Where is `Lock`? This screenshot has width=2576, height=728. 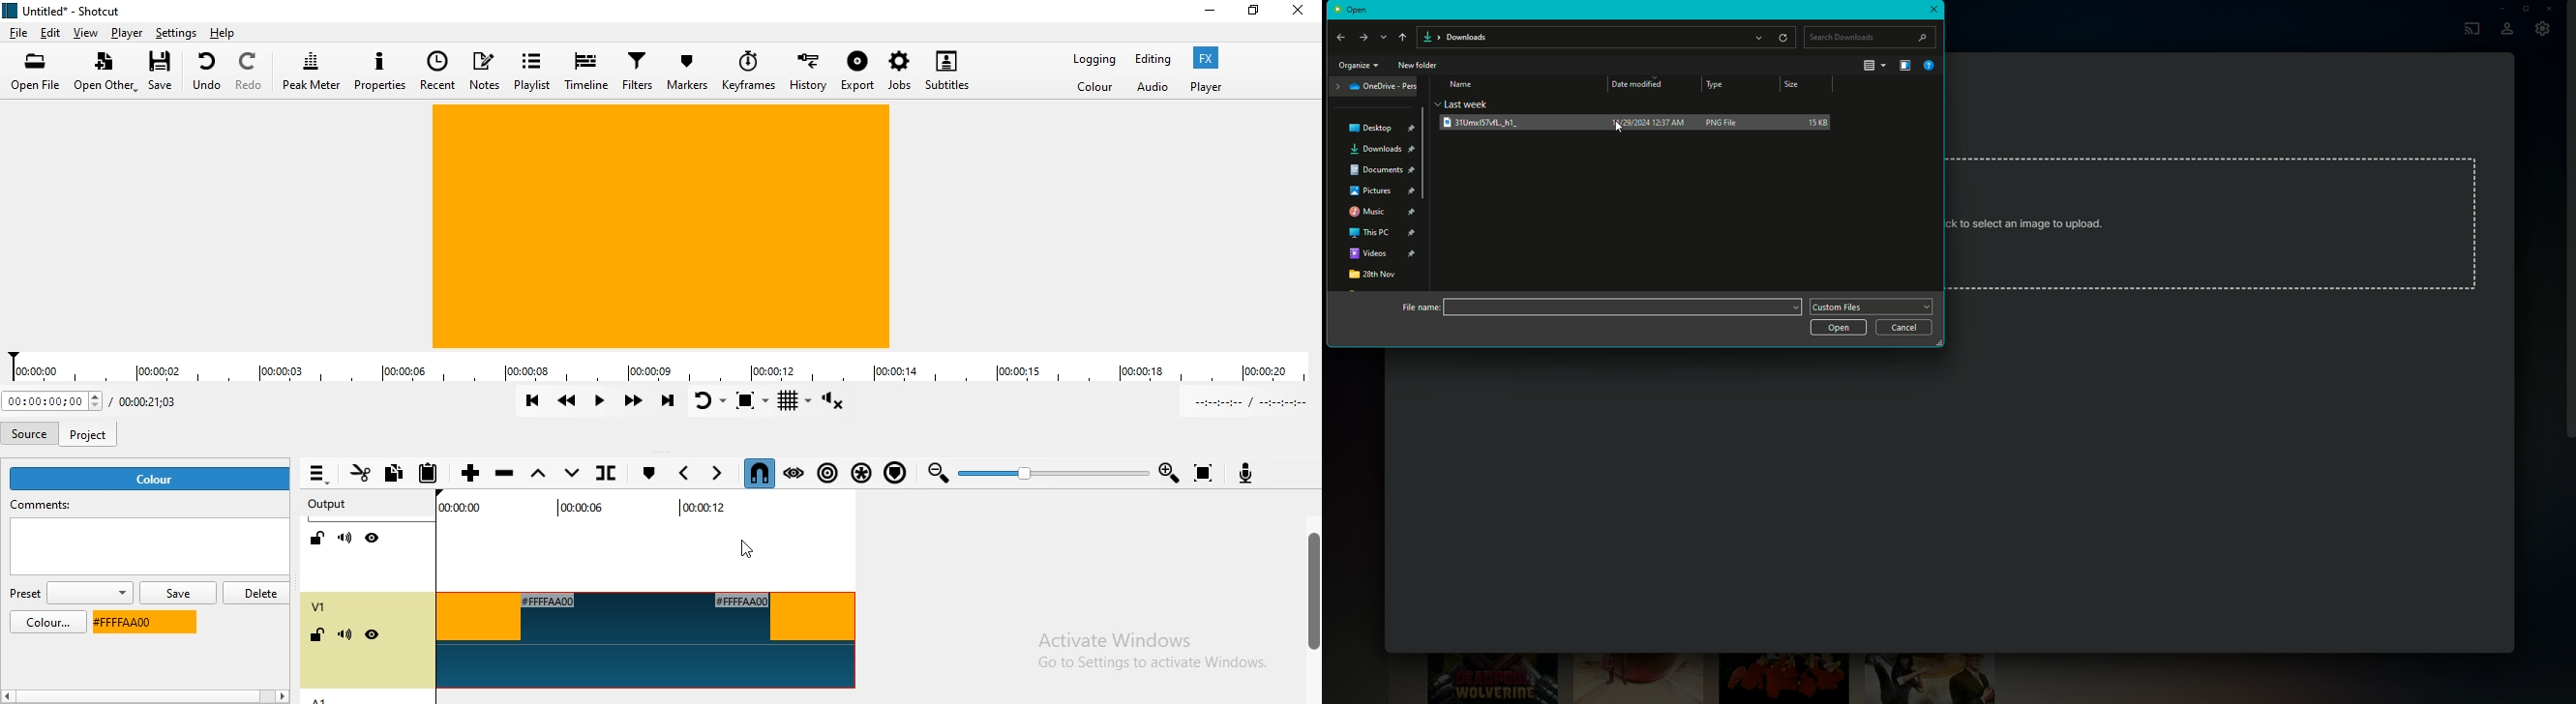 Lock is located at coordinates (317, 538).